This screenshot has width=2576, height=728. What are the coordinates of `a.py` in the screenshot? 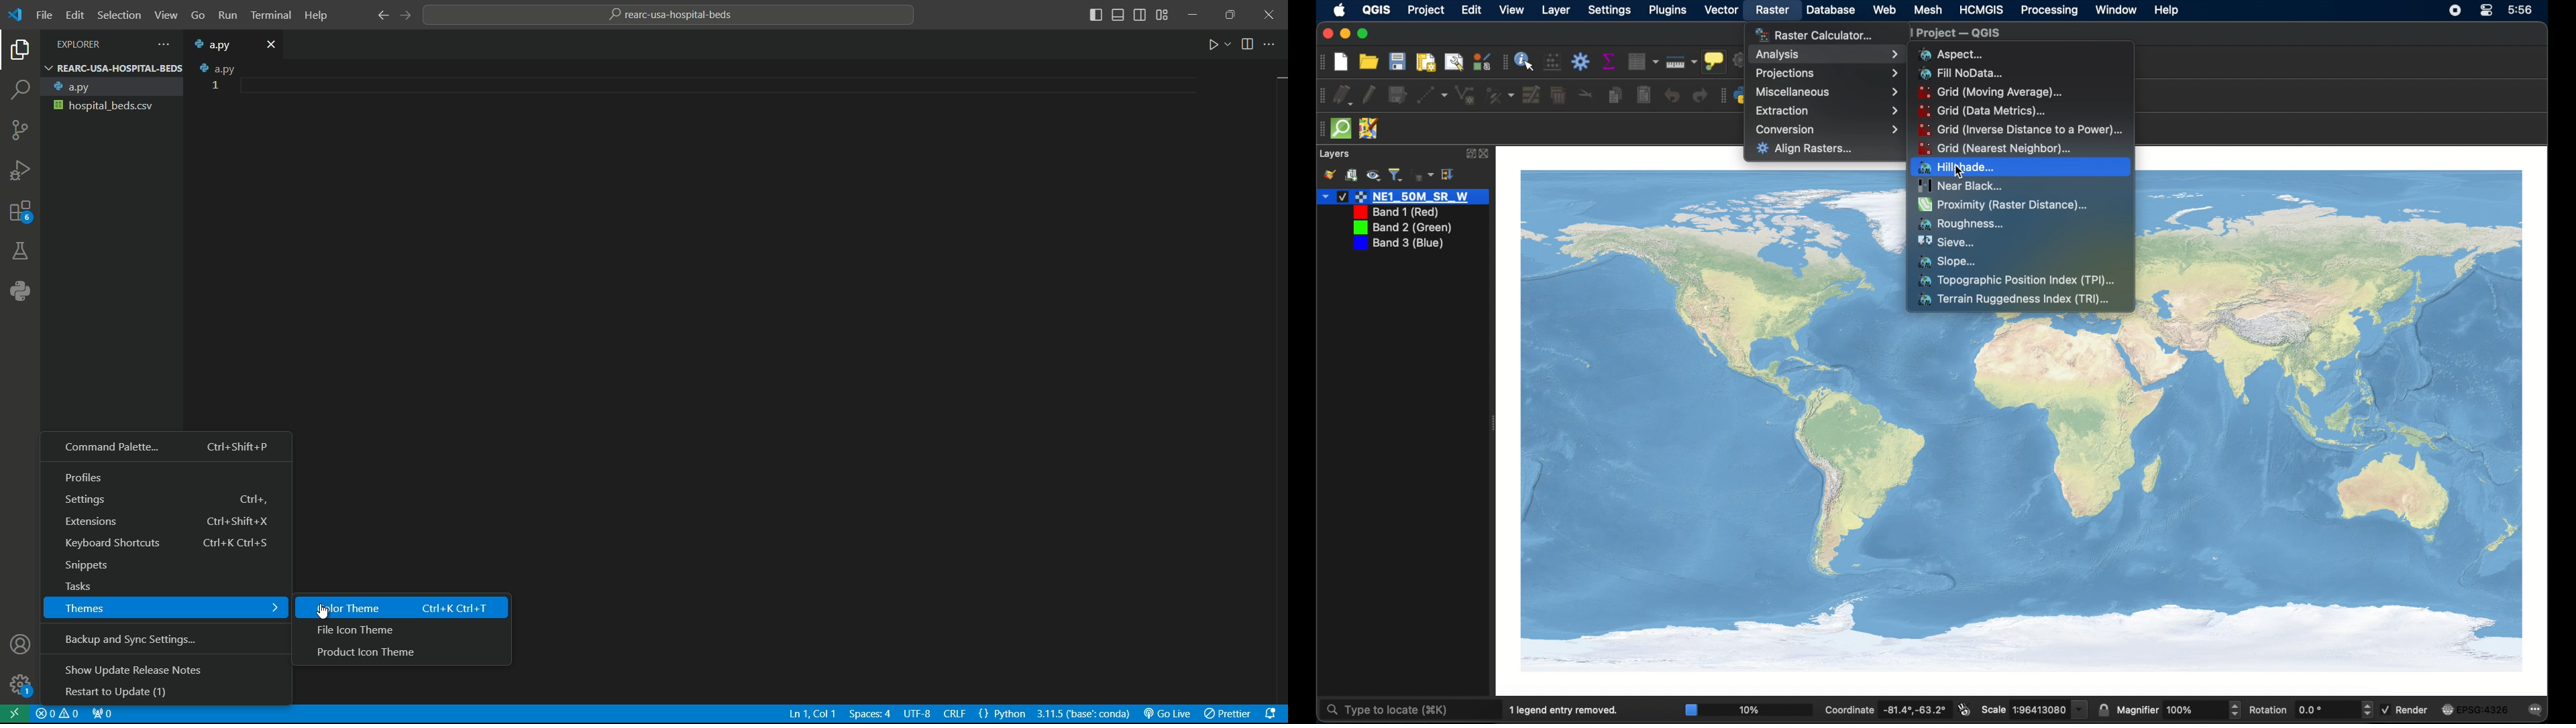 It's located at (220, 44).